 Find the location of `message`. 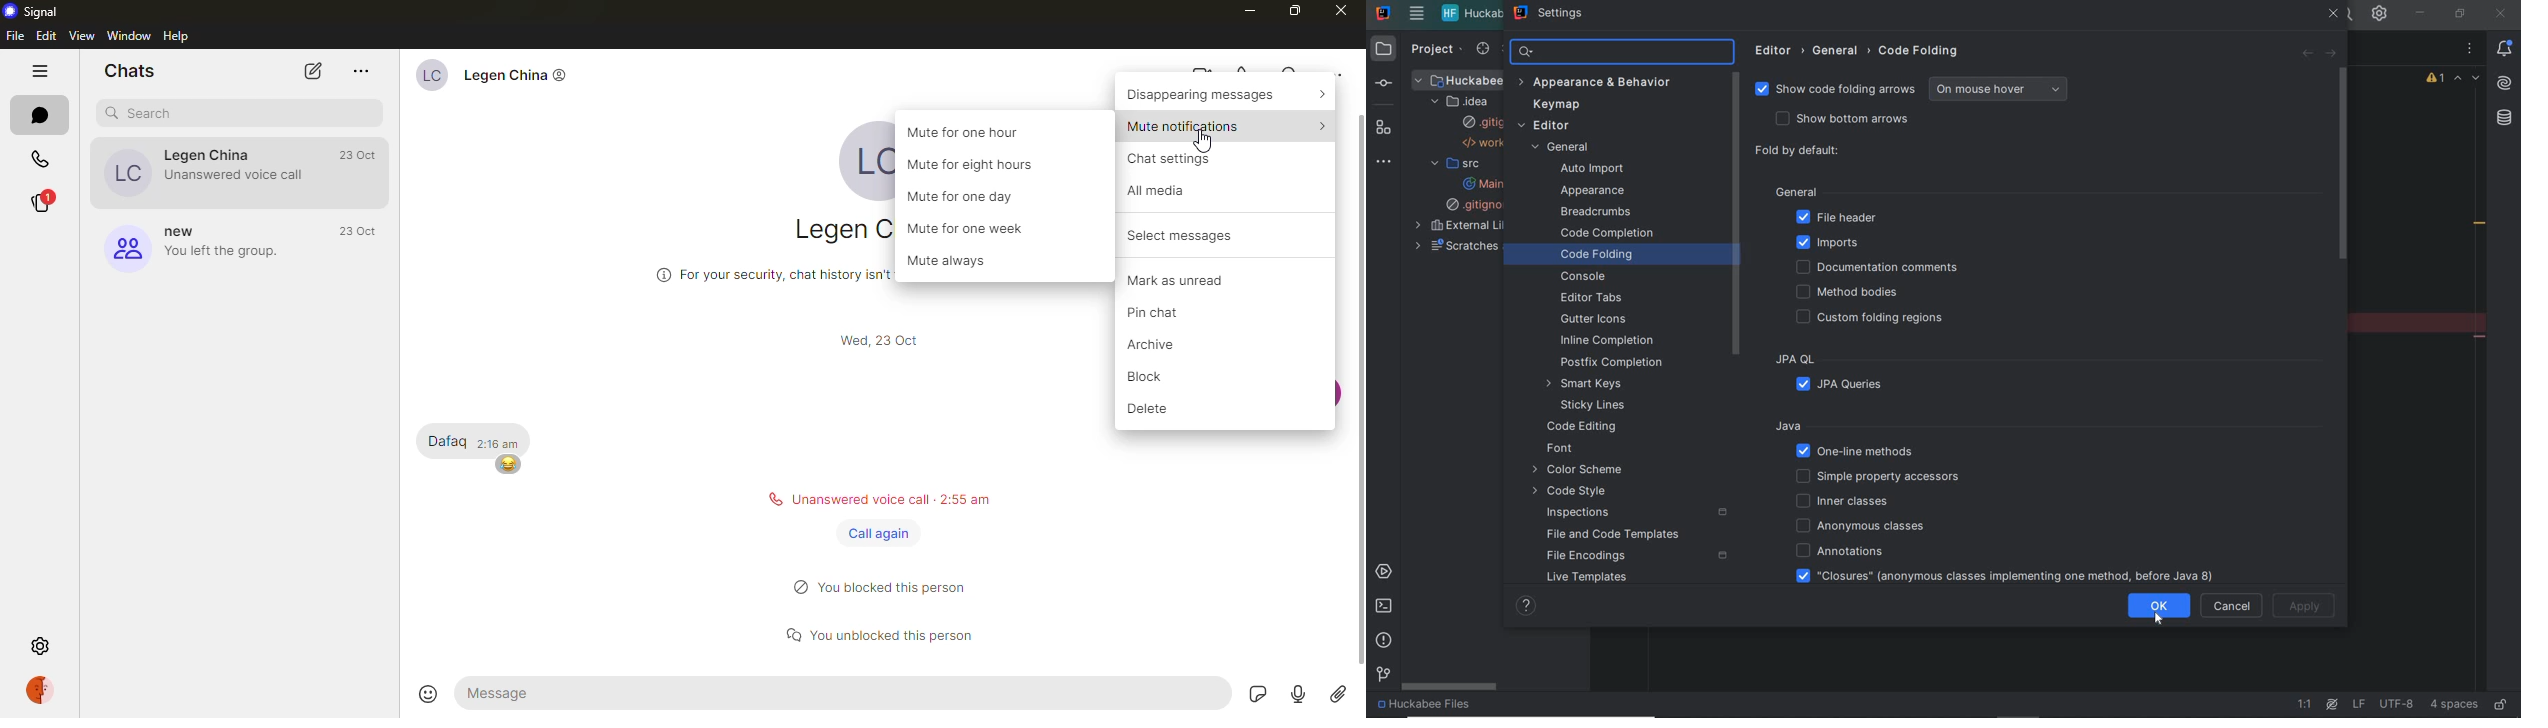

message is located at coordinates (447, 440).